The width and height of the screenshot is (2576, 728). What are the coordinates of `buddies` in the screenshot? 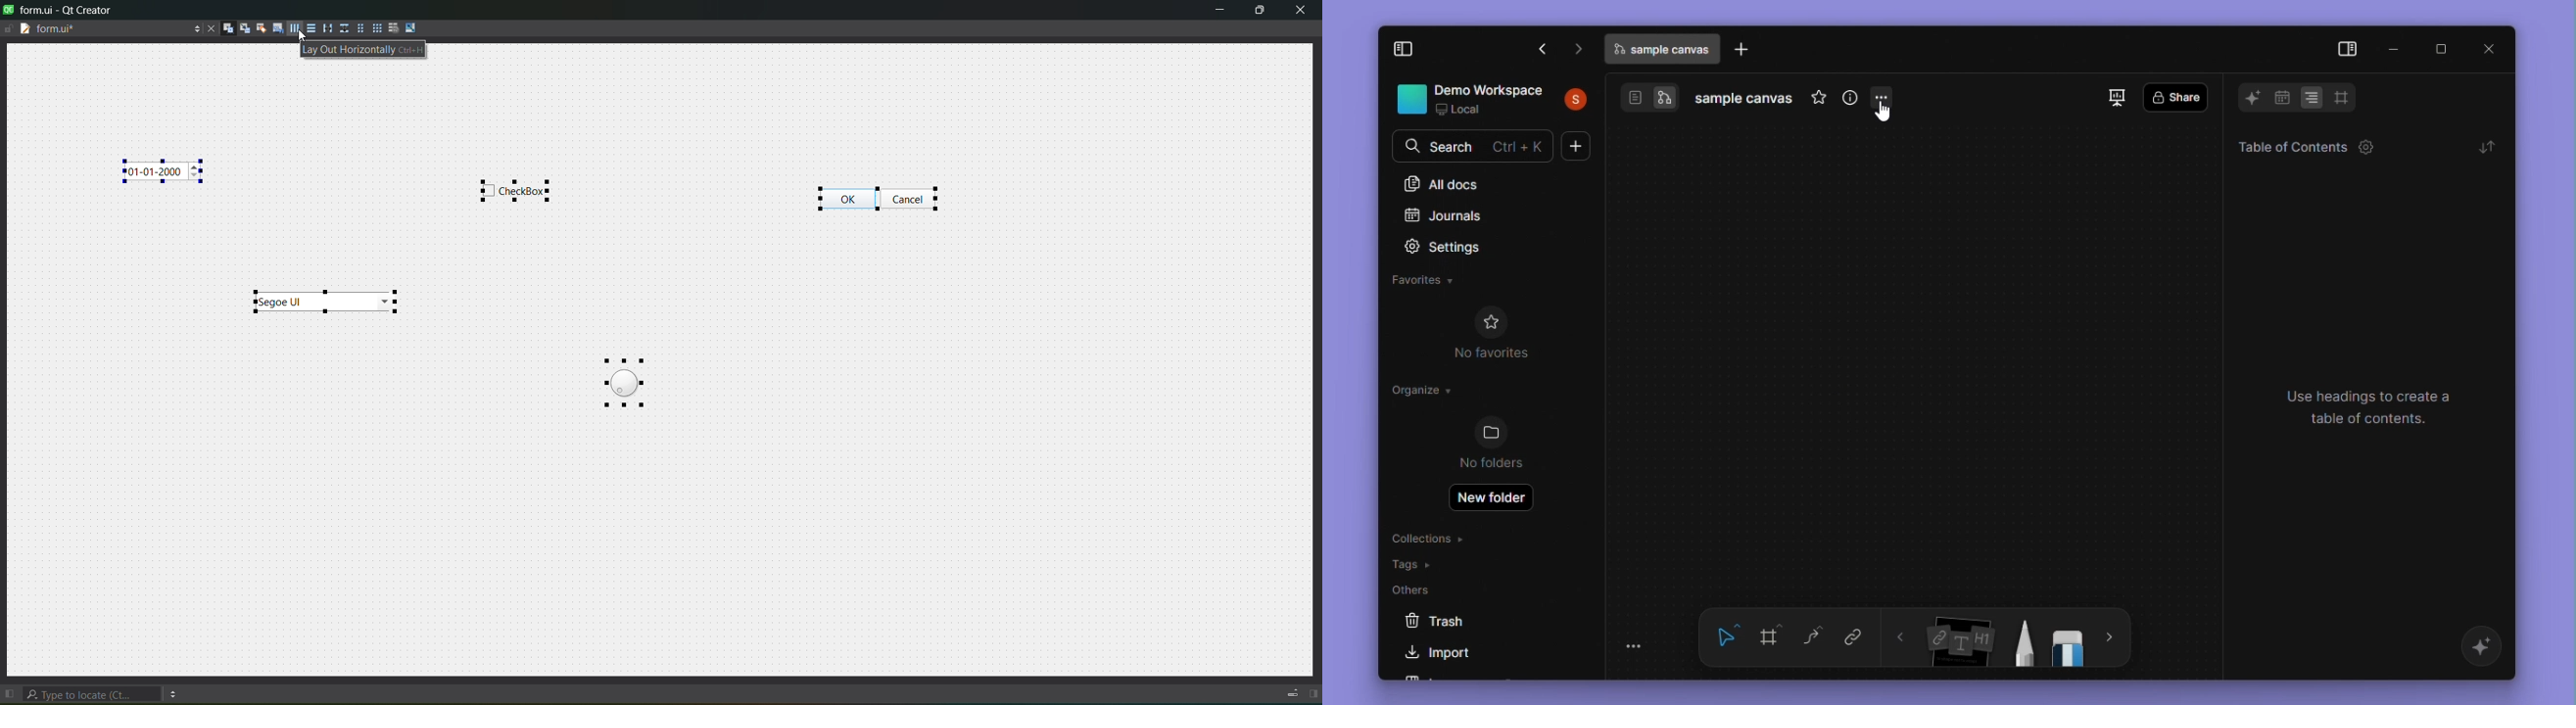 It's located at (258, 28).